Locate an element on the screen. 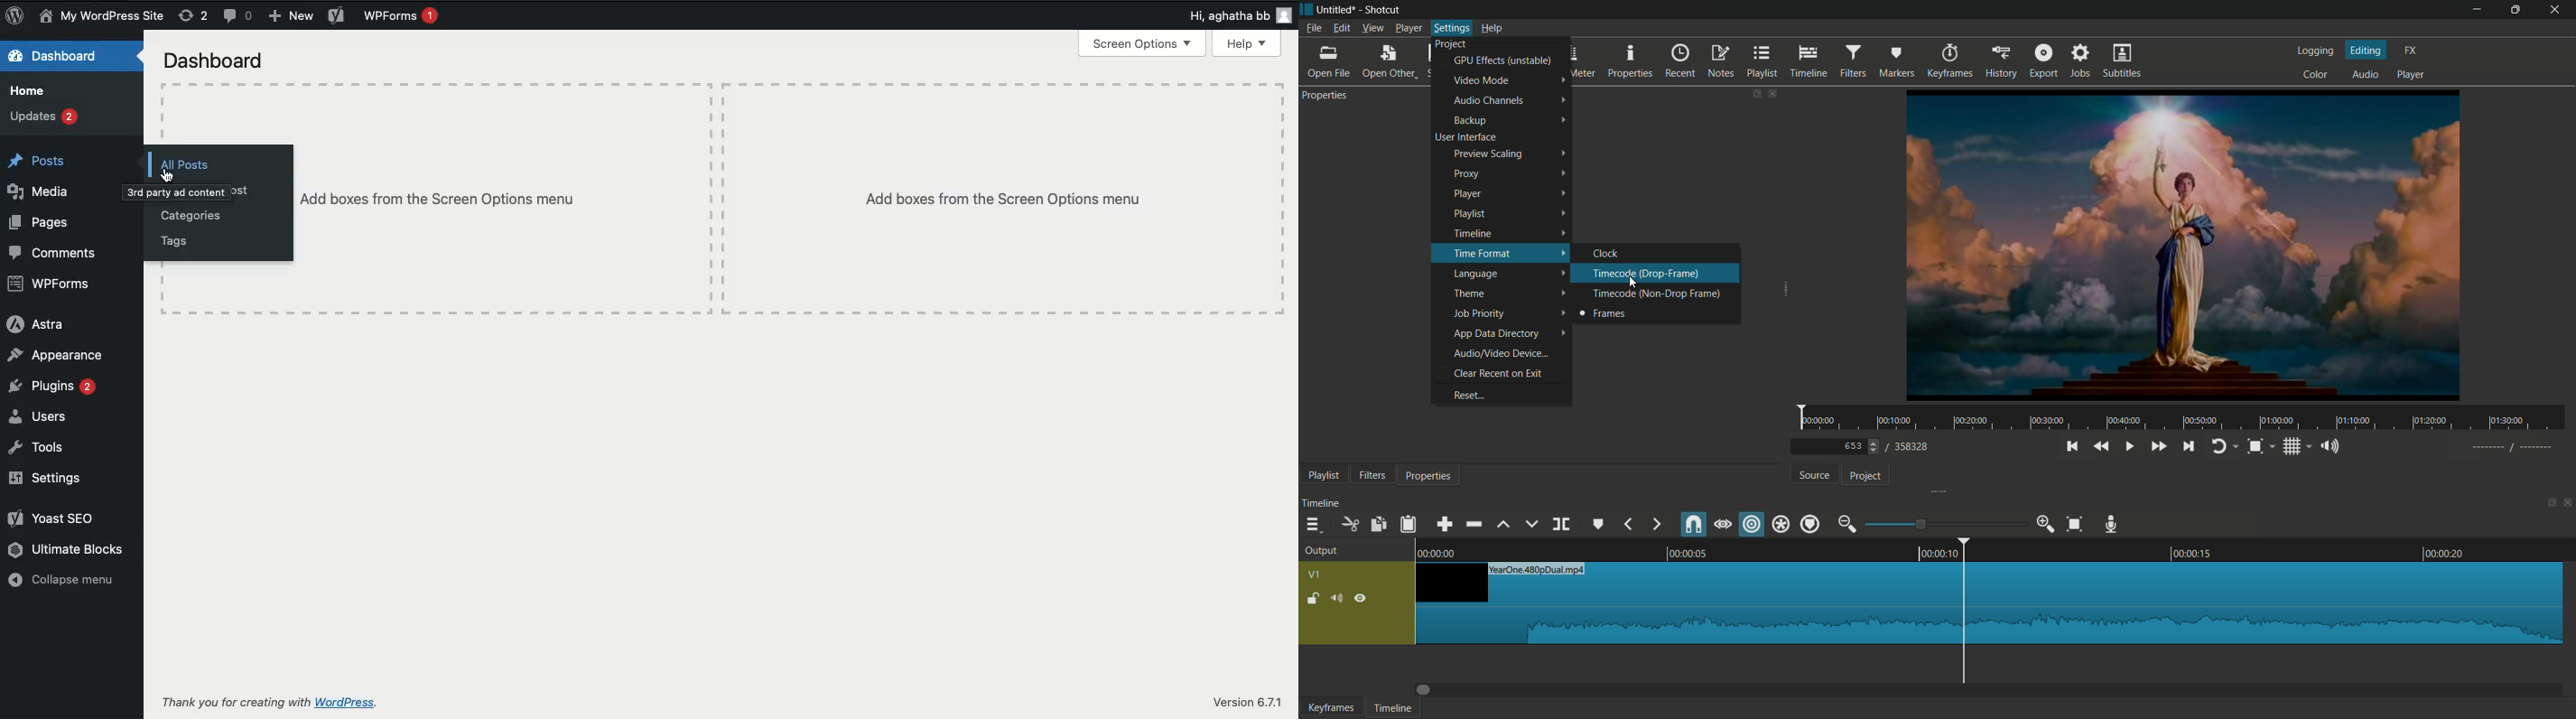 The image size is (2576, 728). project is located at coordinates (1453, 43).